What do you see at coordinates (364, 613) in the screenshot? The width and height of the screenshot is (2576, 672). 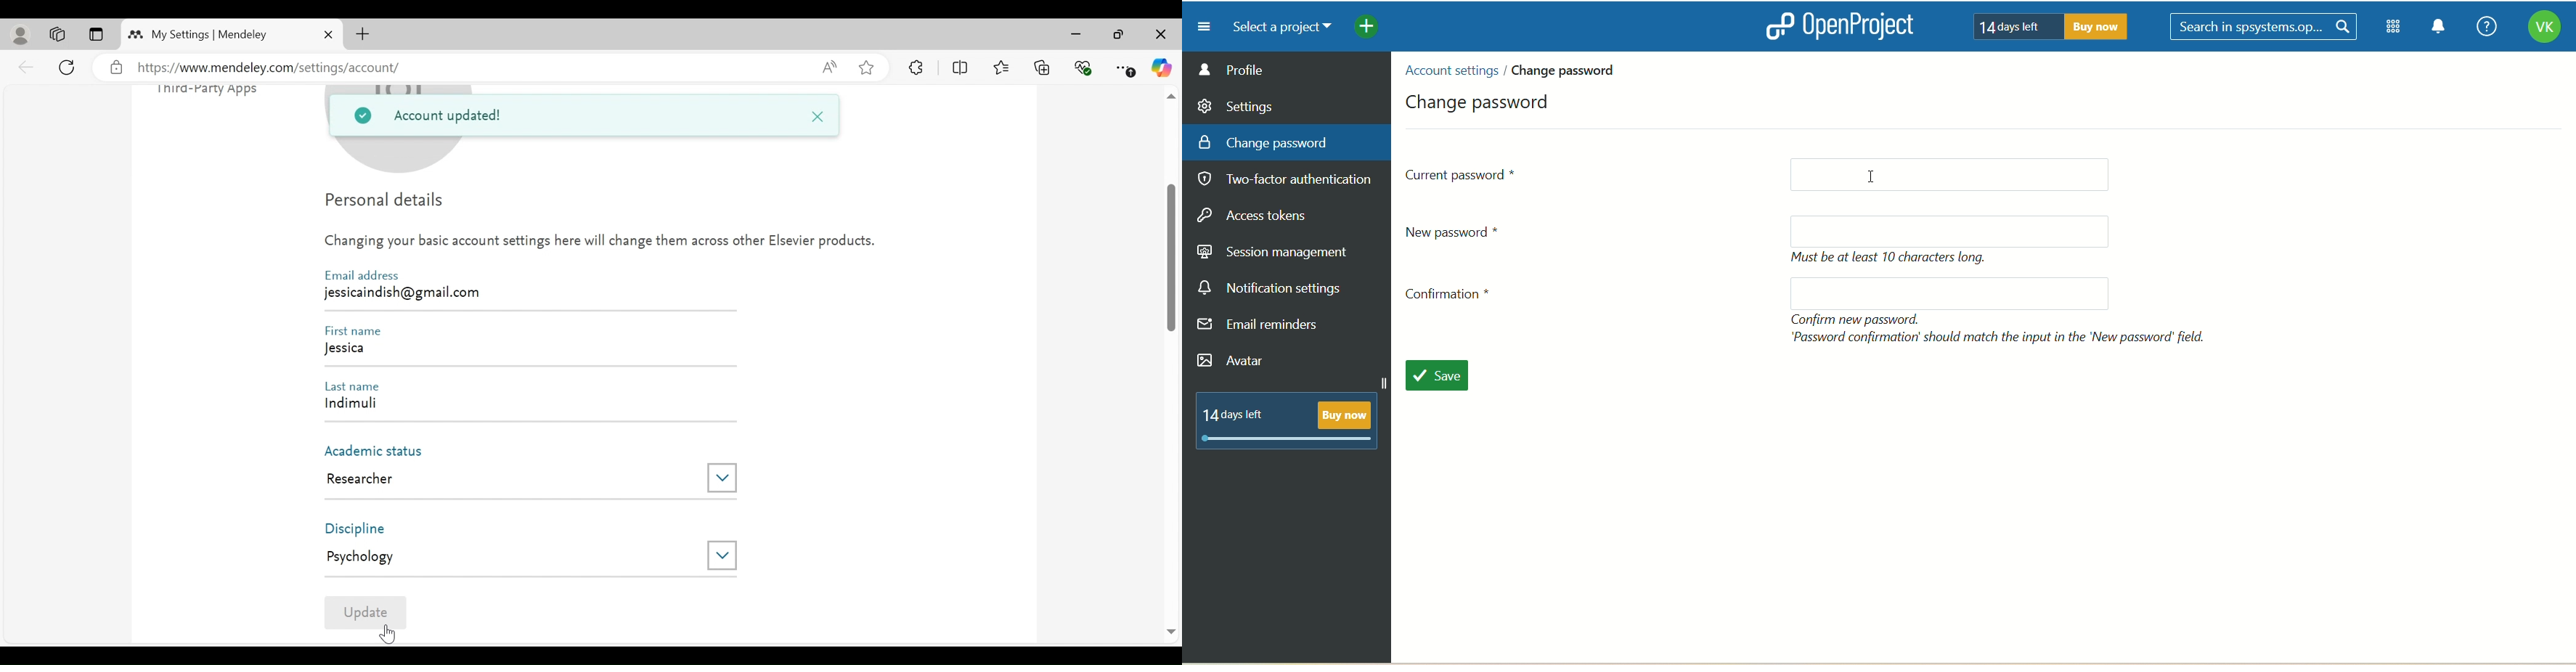 I see `Update` at bounding box center [364, 613].